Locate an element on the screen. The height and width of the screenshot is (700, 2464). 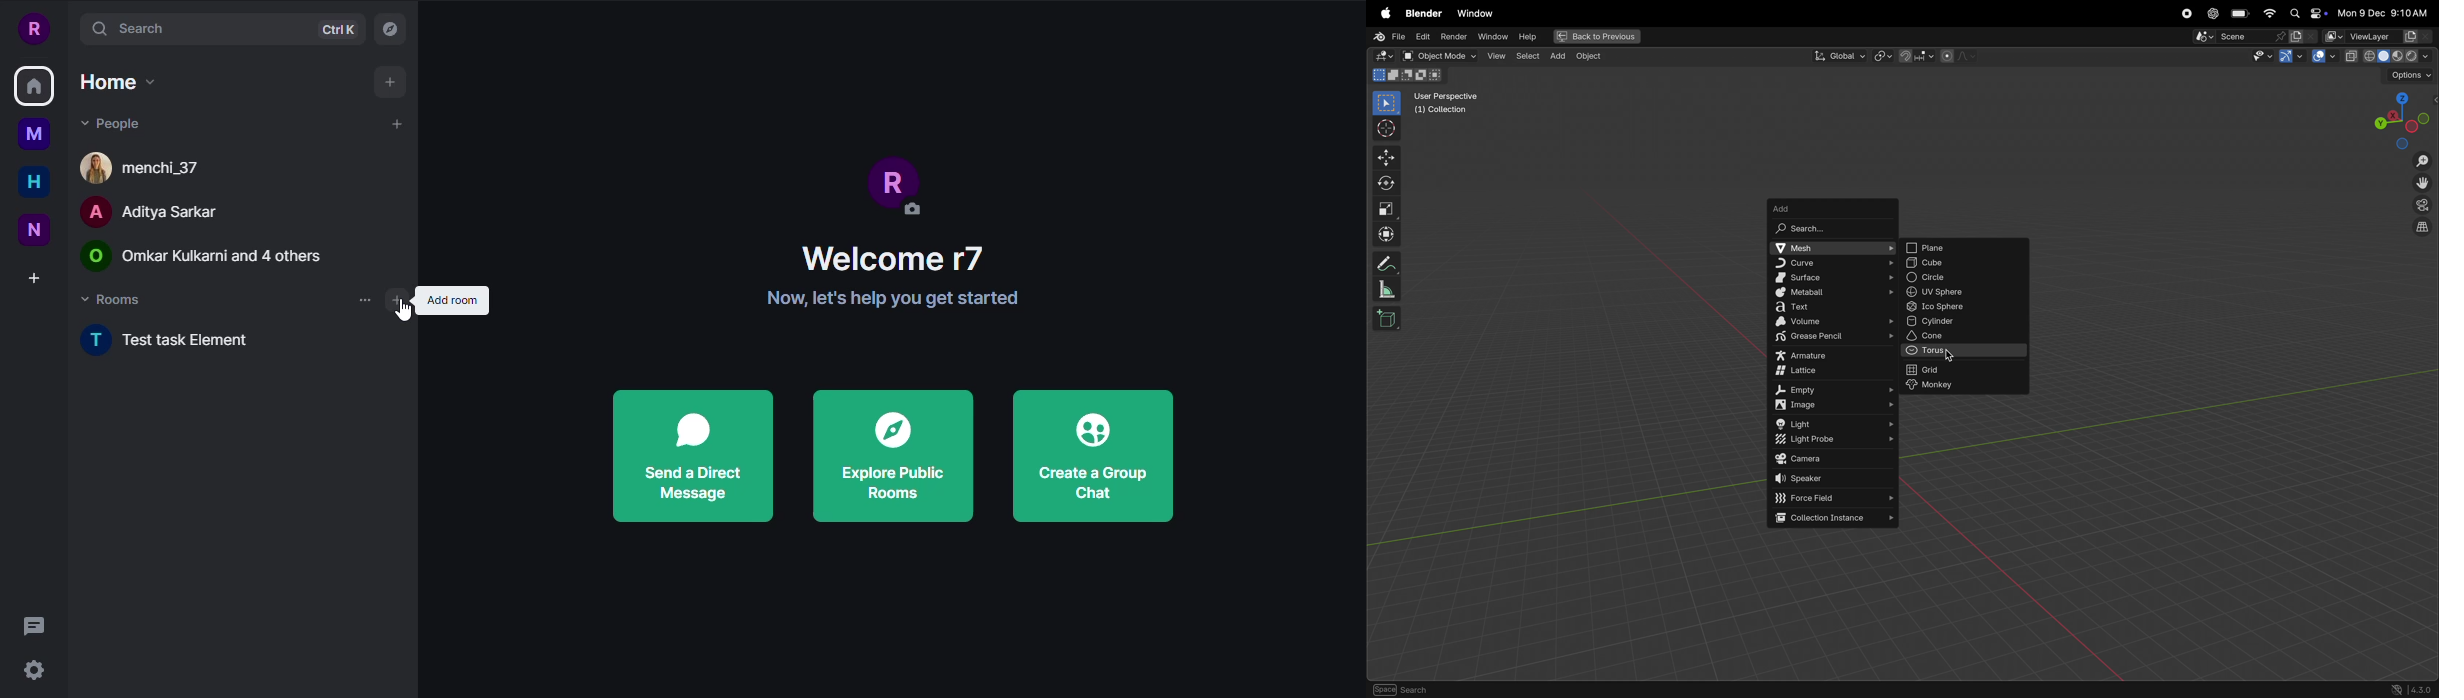
view layers is located at coordinates (2390, 37).